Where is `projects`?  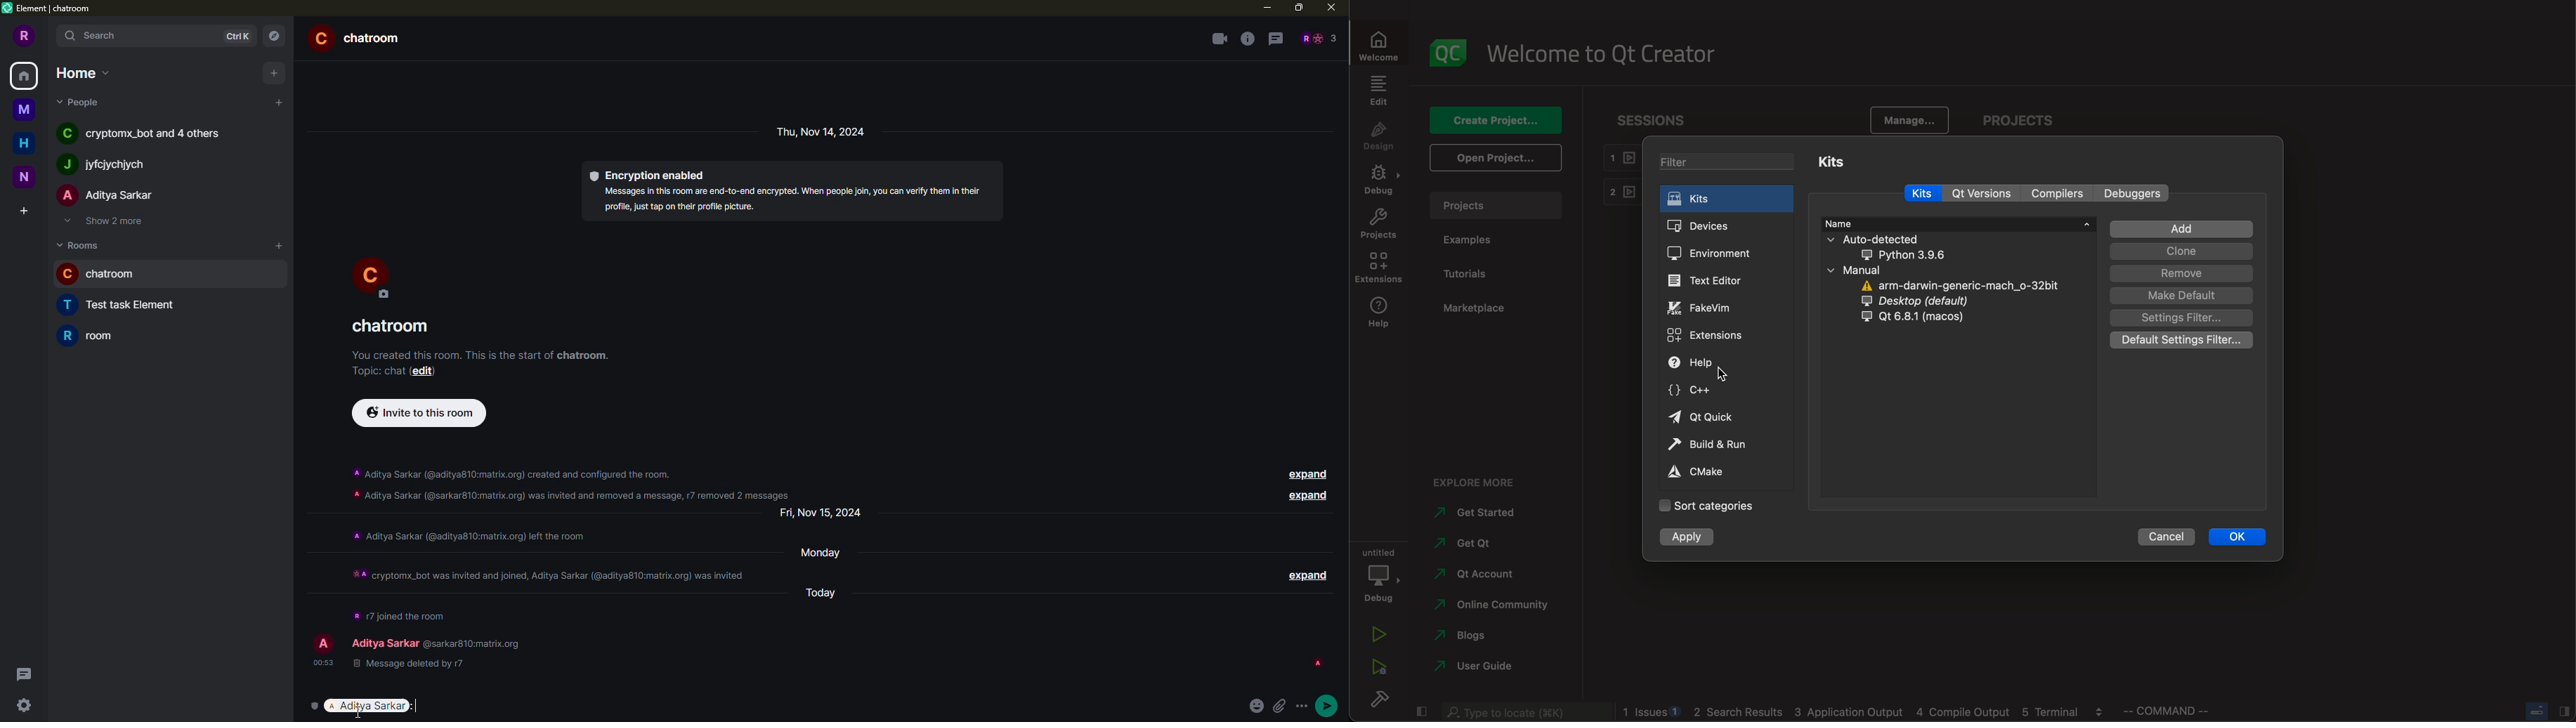
projects is located at coordinates (2026, 121).